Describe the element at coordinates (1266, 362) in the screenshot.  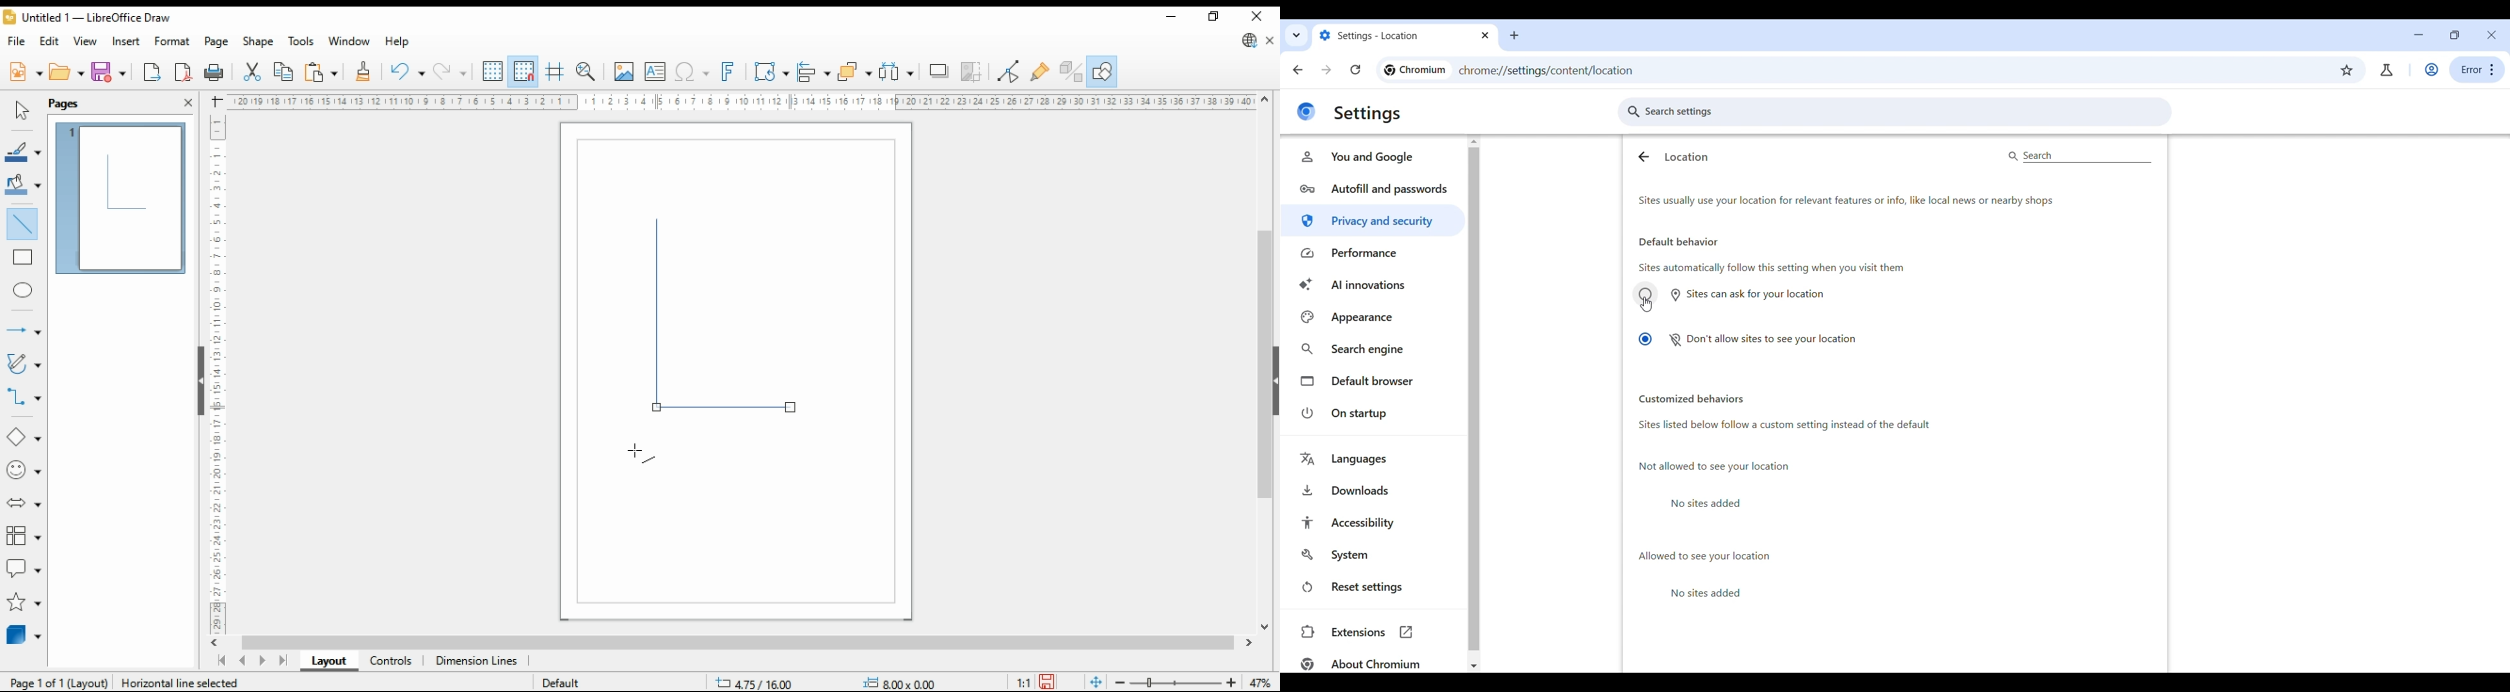
I see `scroll bar` at that location.